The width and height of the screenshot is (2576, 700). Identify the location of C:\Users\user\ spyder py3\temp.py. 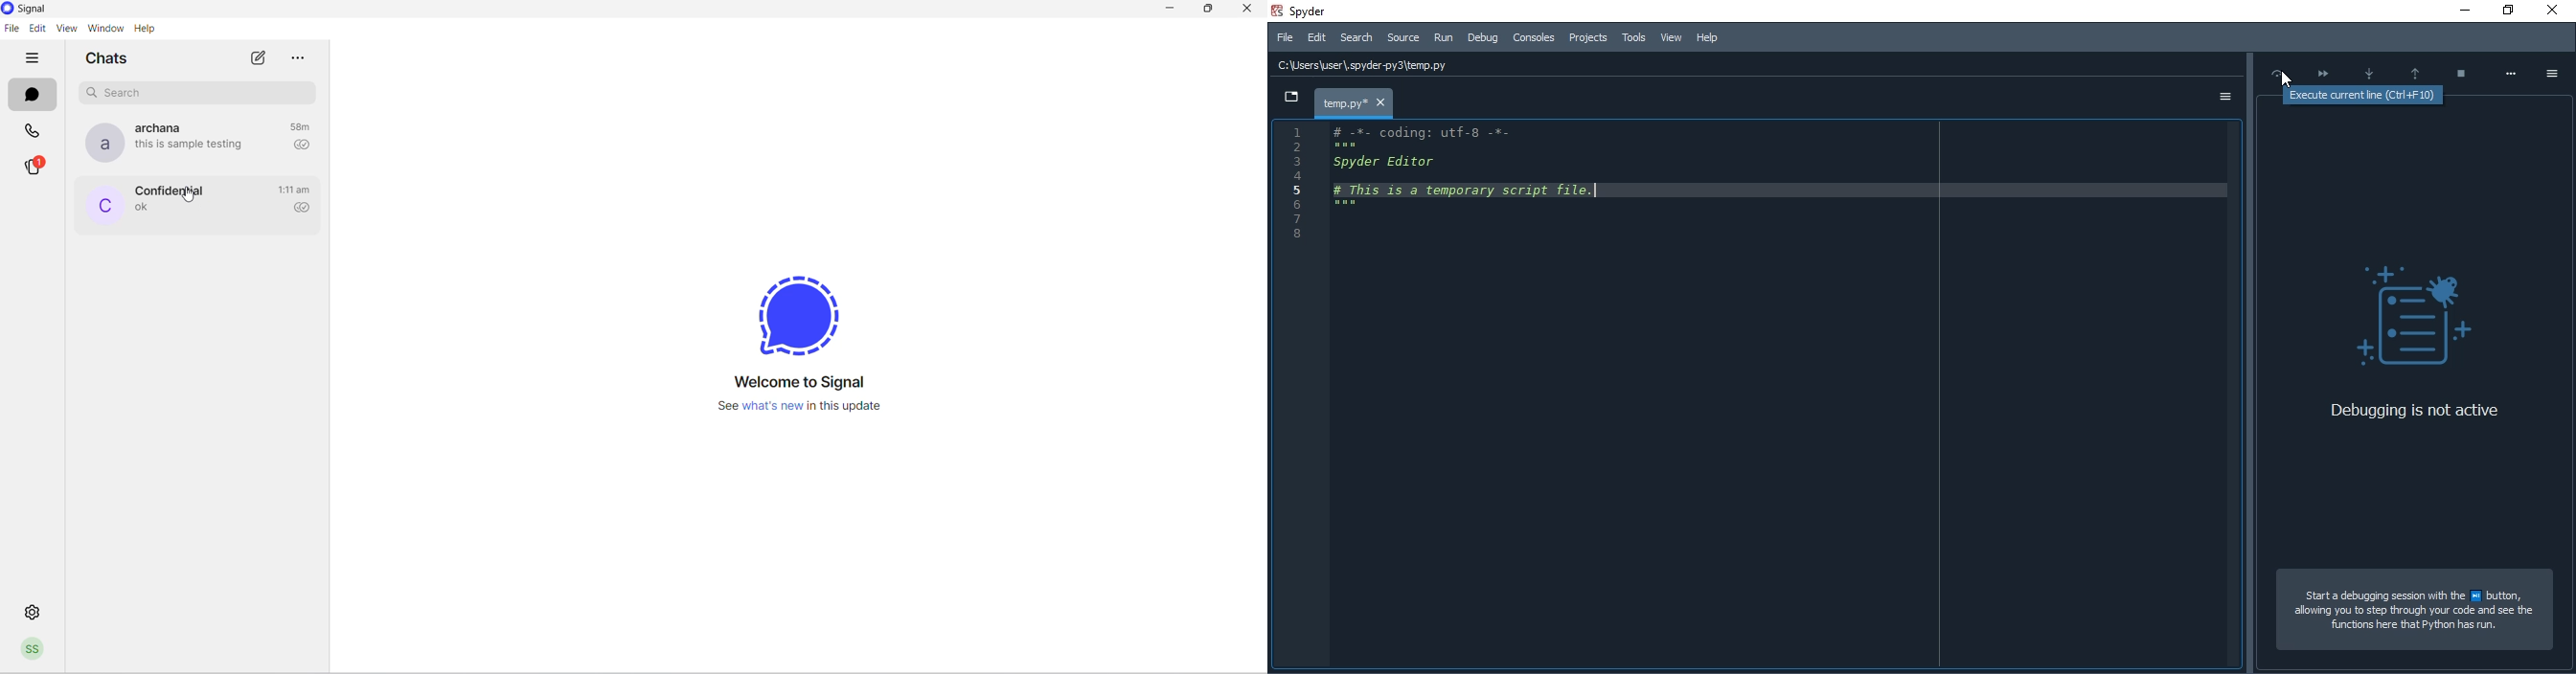
(1379, 64).